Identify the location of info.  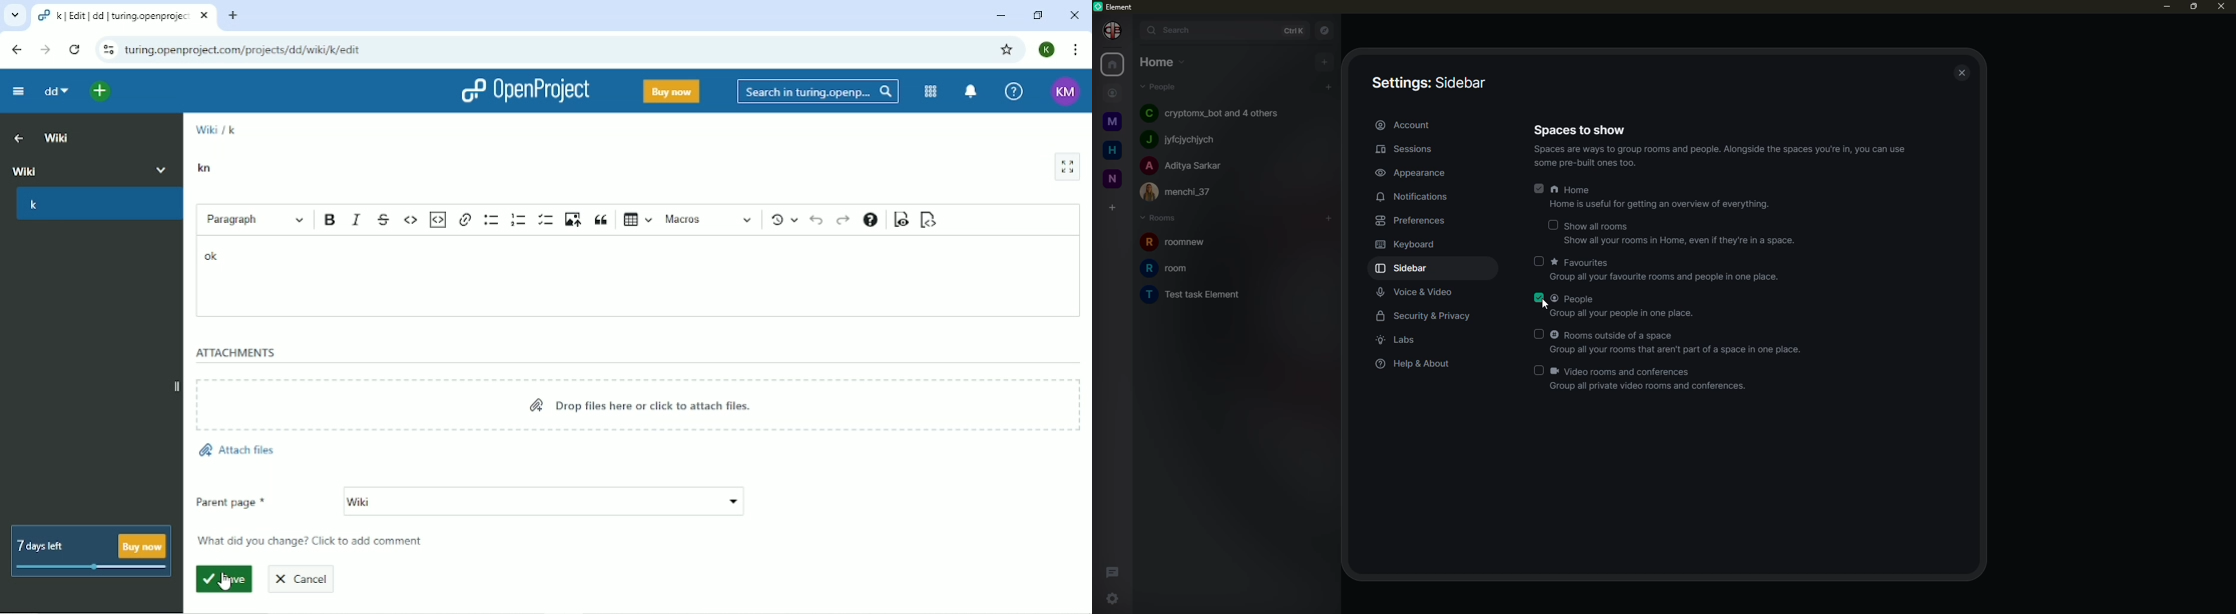
(1726, 156).